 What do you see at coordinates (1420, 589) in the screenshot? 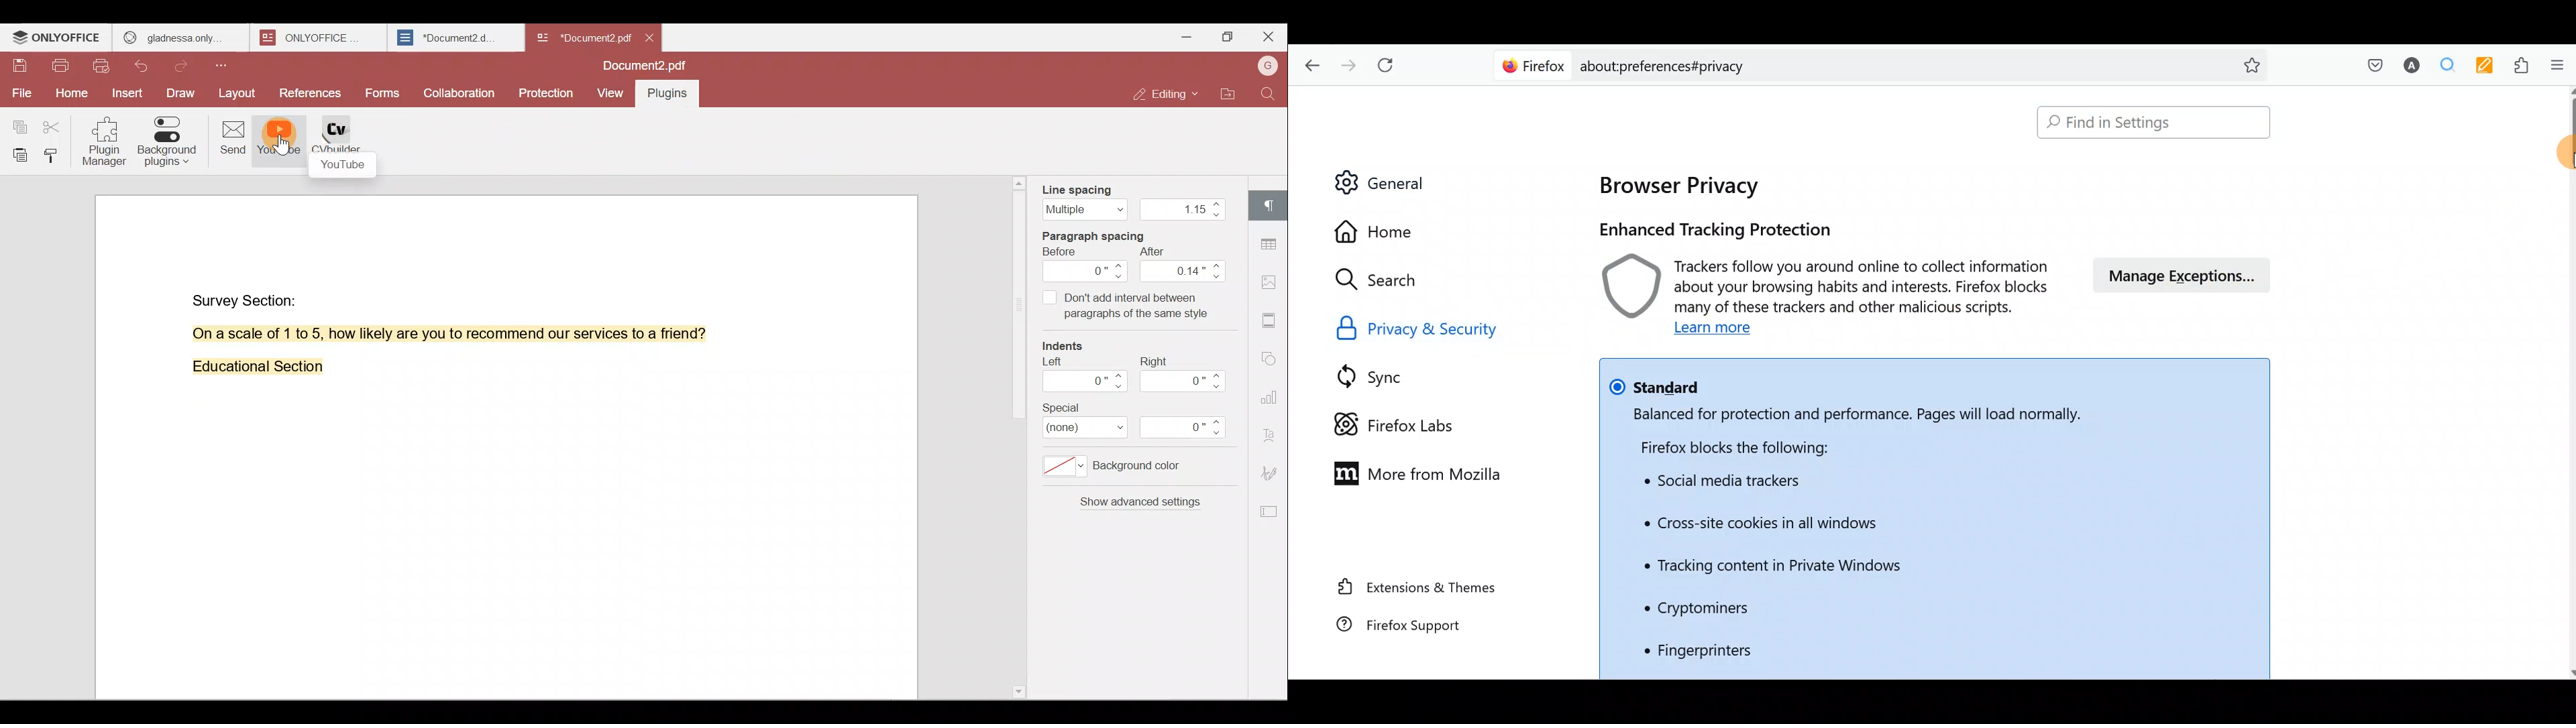
I see `Extension & themes` at bounding box center [1420, 589].